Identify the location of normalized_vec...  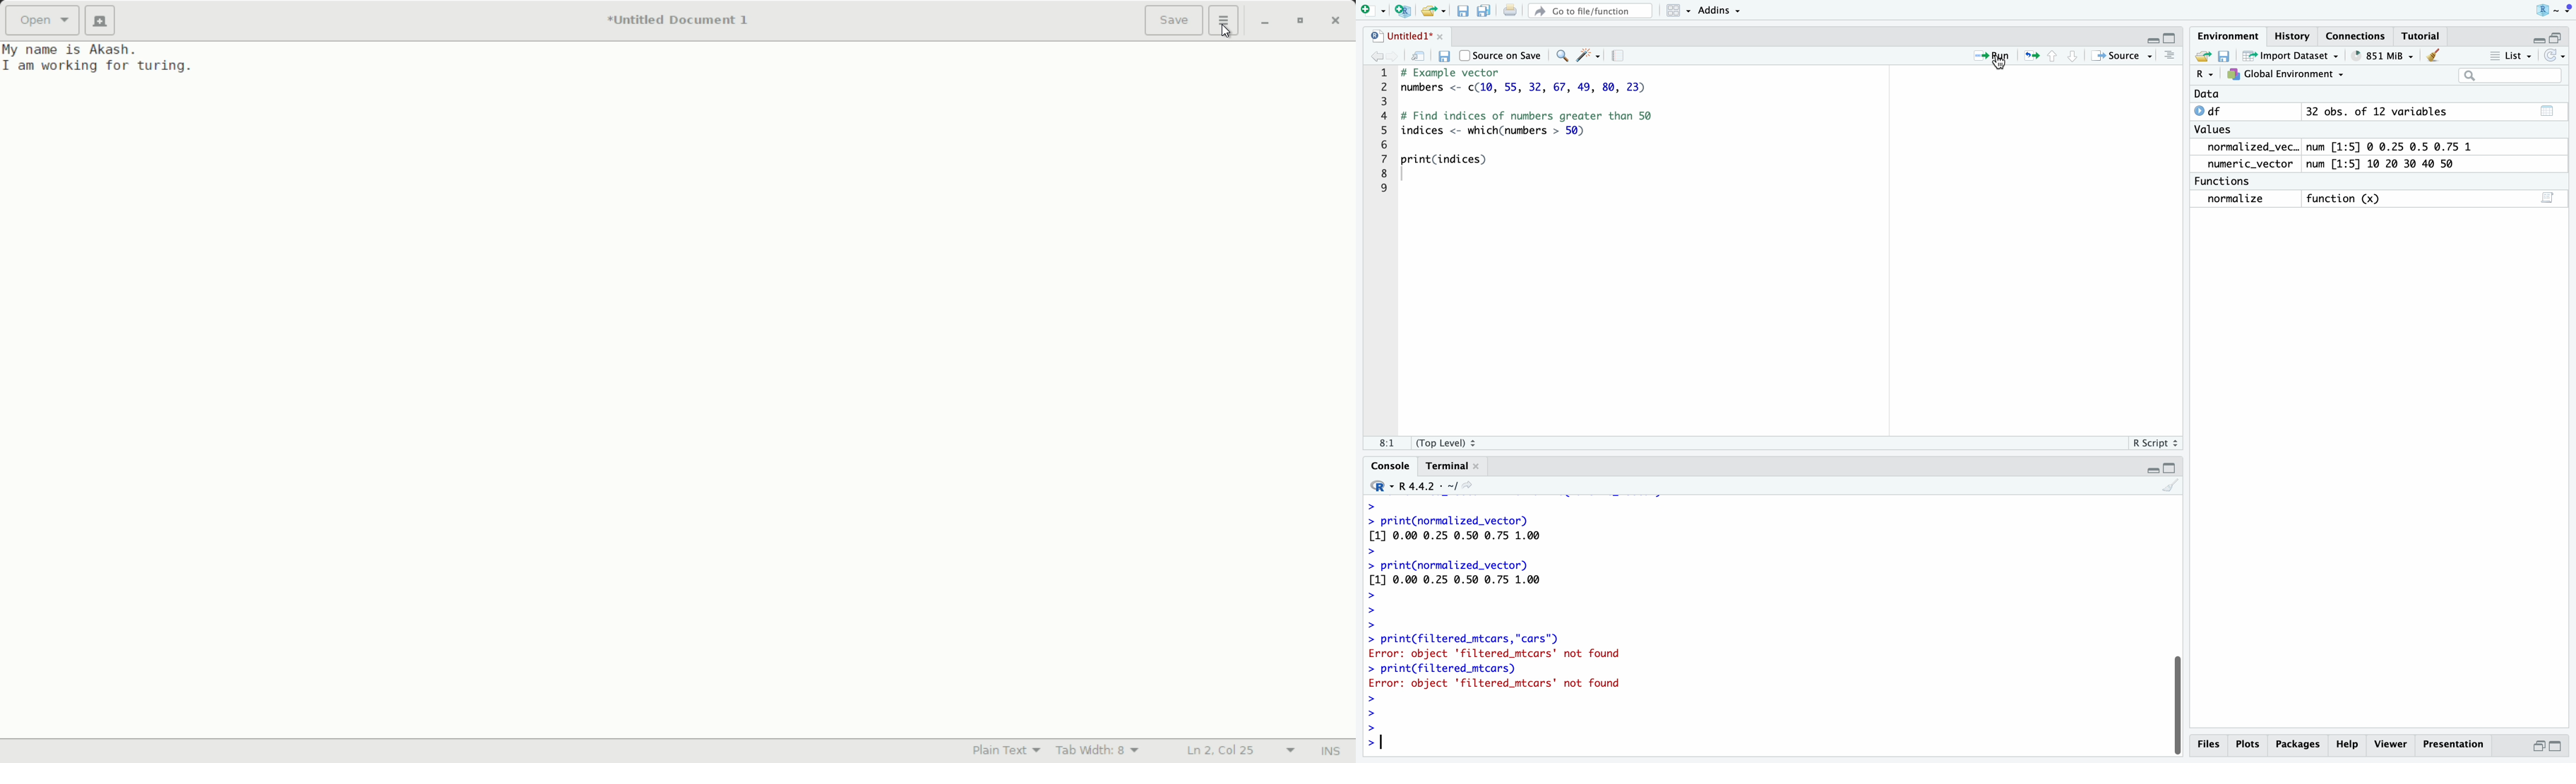
(2248, 147).